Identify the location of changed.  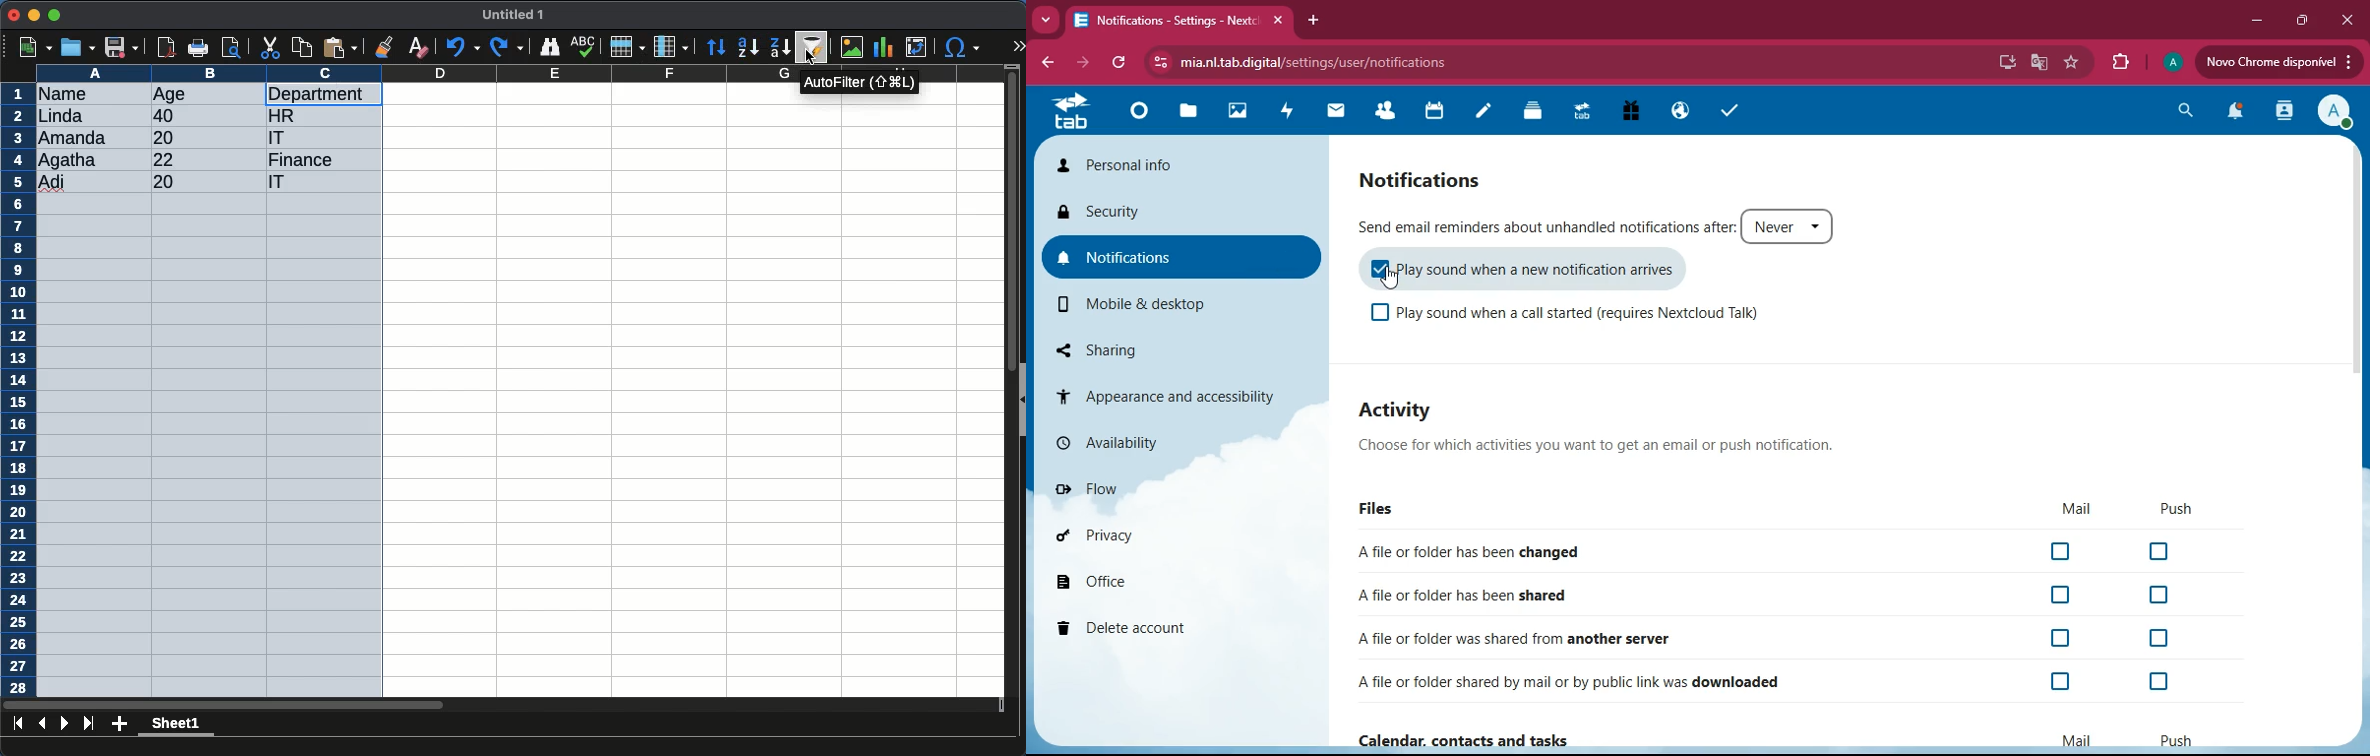
(1494, 551).